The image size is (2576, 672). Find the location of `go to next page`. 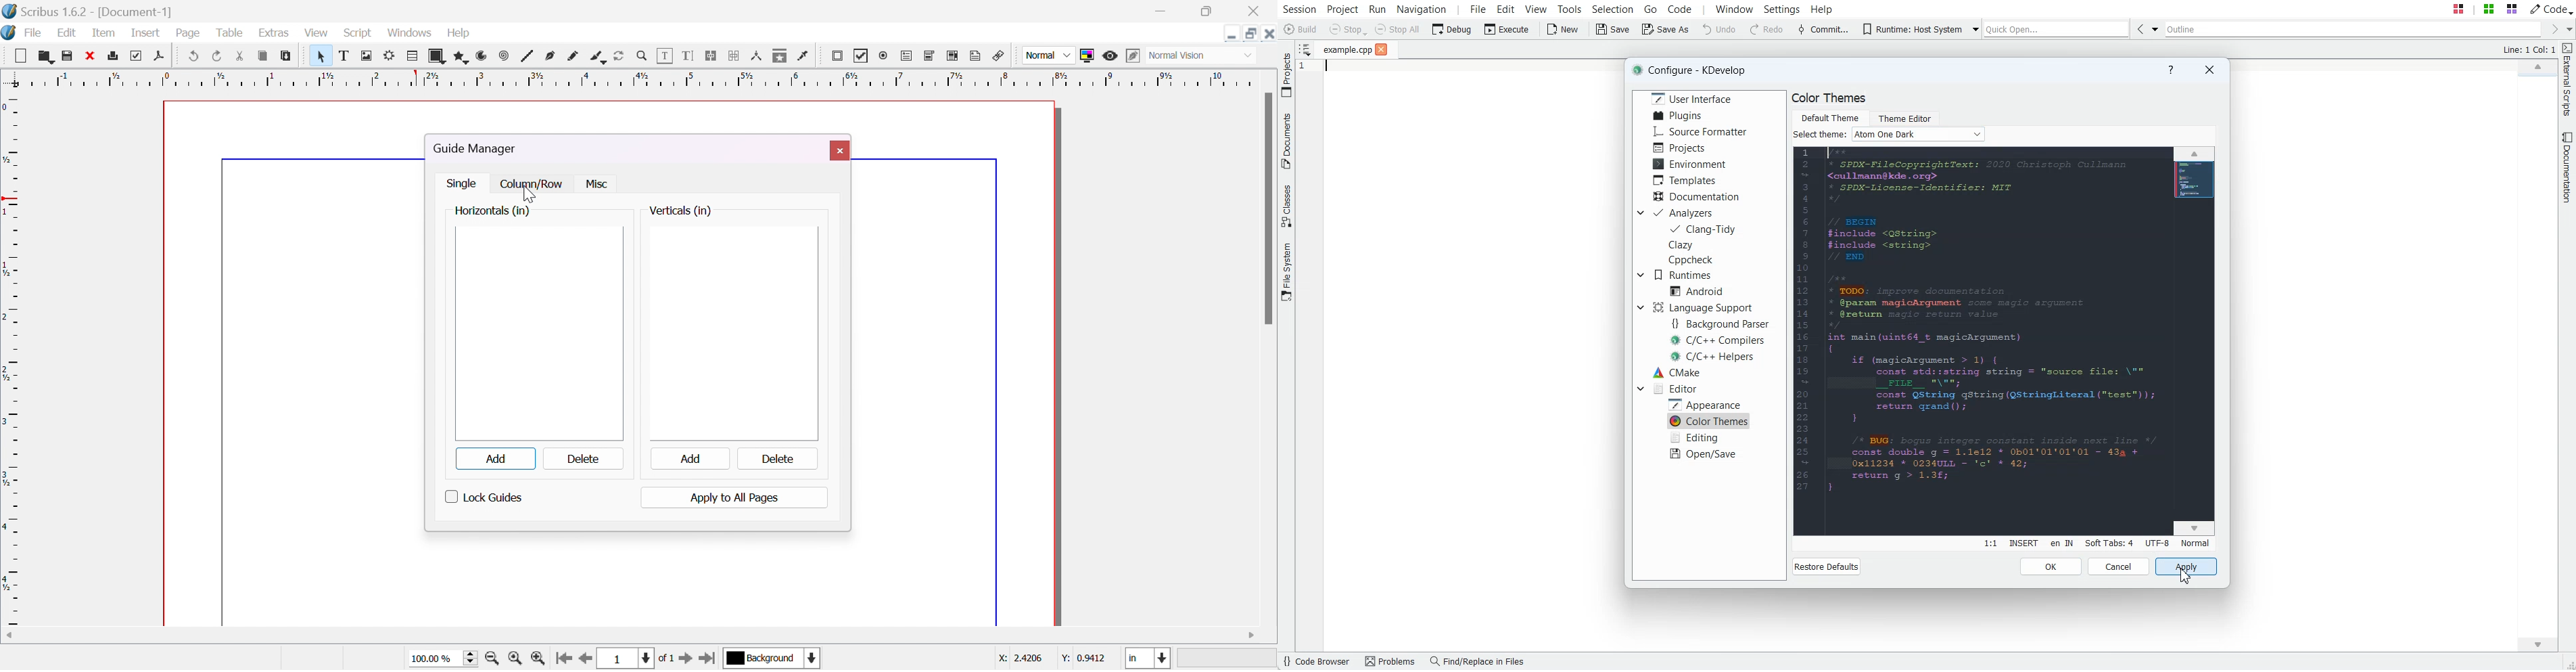

go to next page is located at coordinates (686, 659).